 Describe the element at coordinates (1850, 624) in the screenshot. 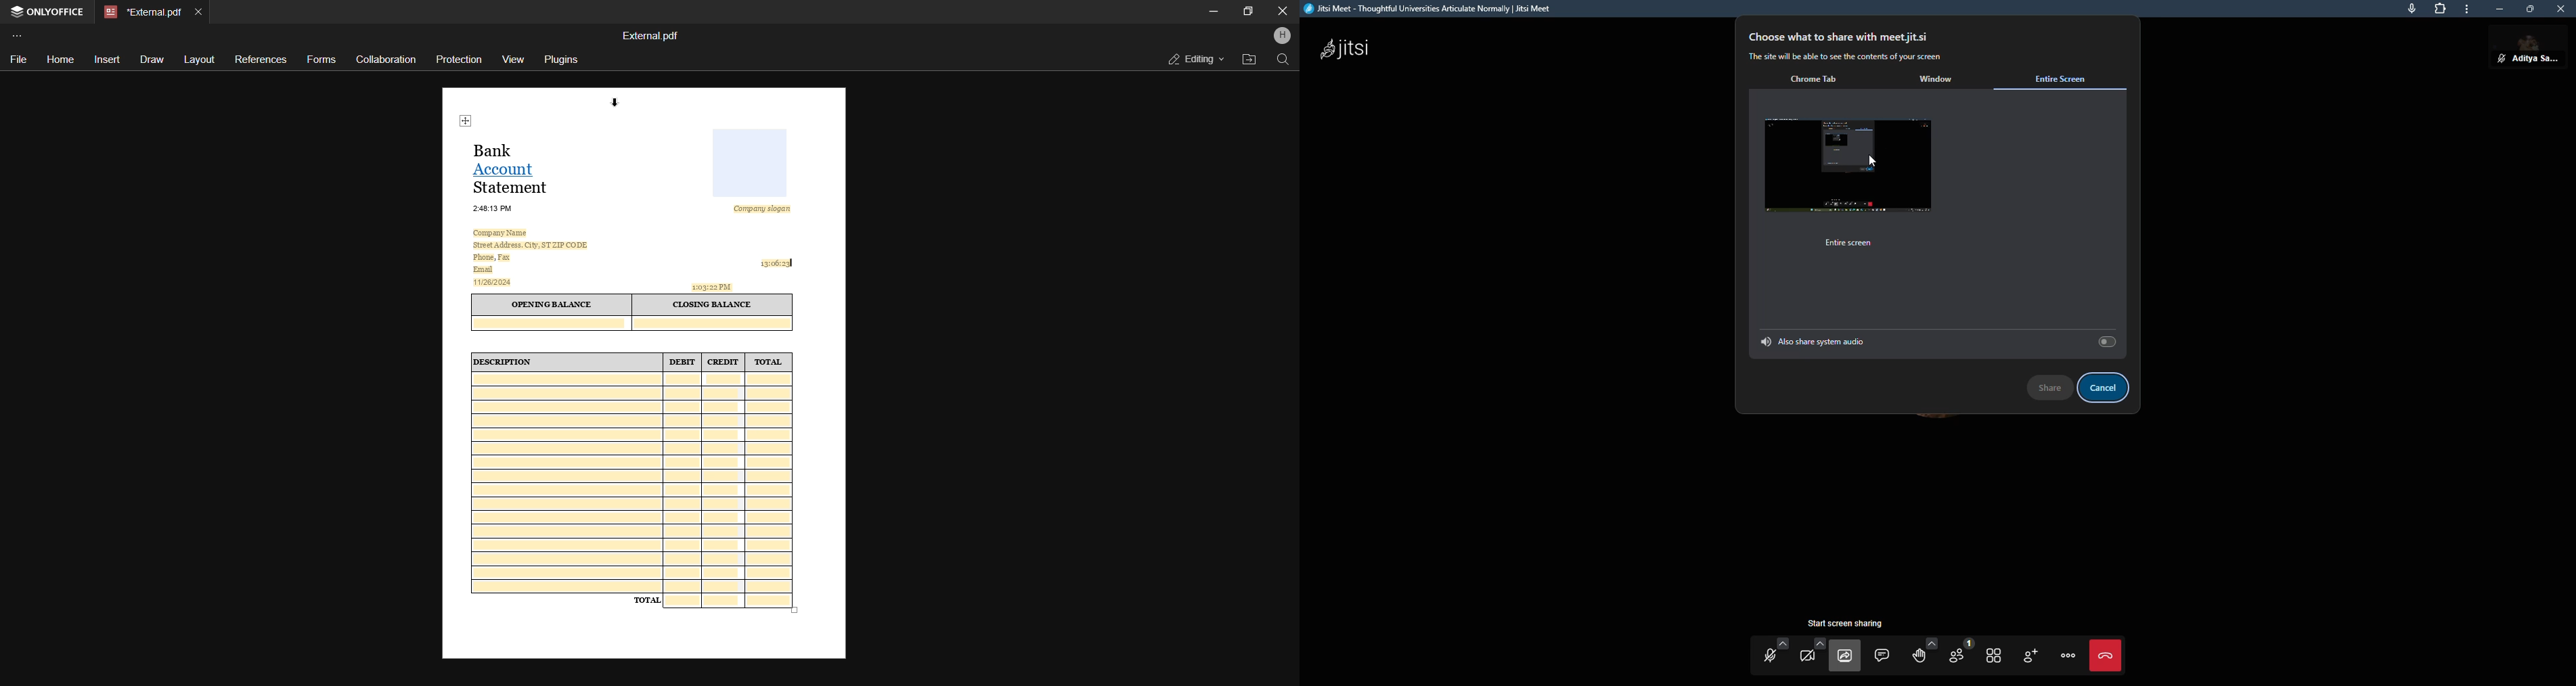

I see `start screen sharing` at that location.